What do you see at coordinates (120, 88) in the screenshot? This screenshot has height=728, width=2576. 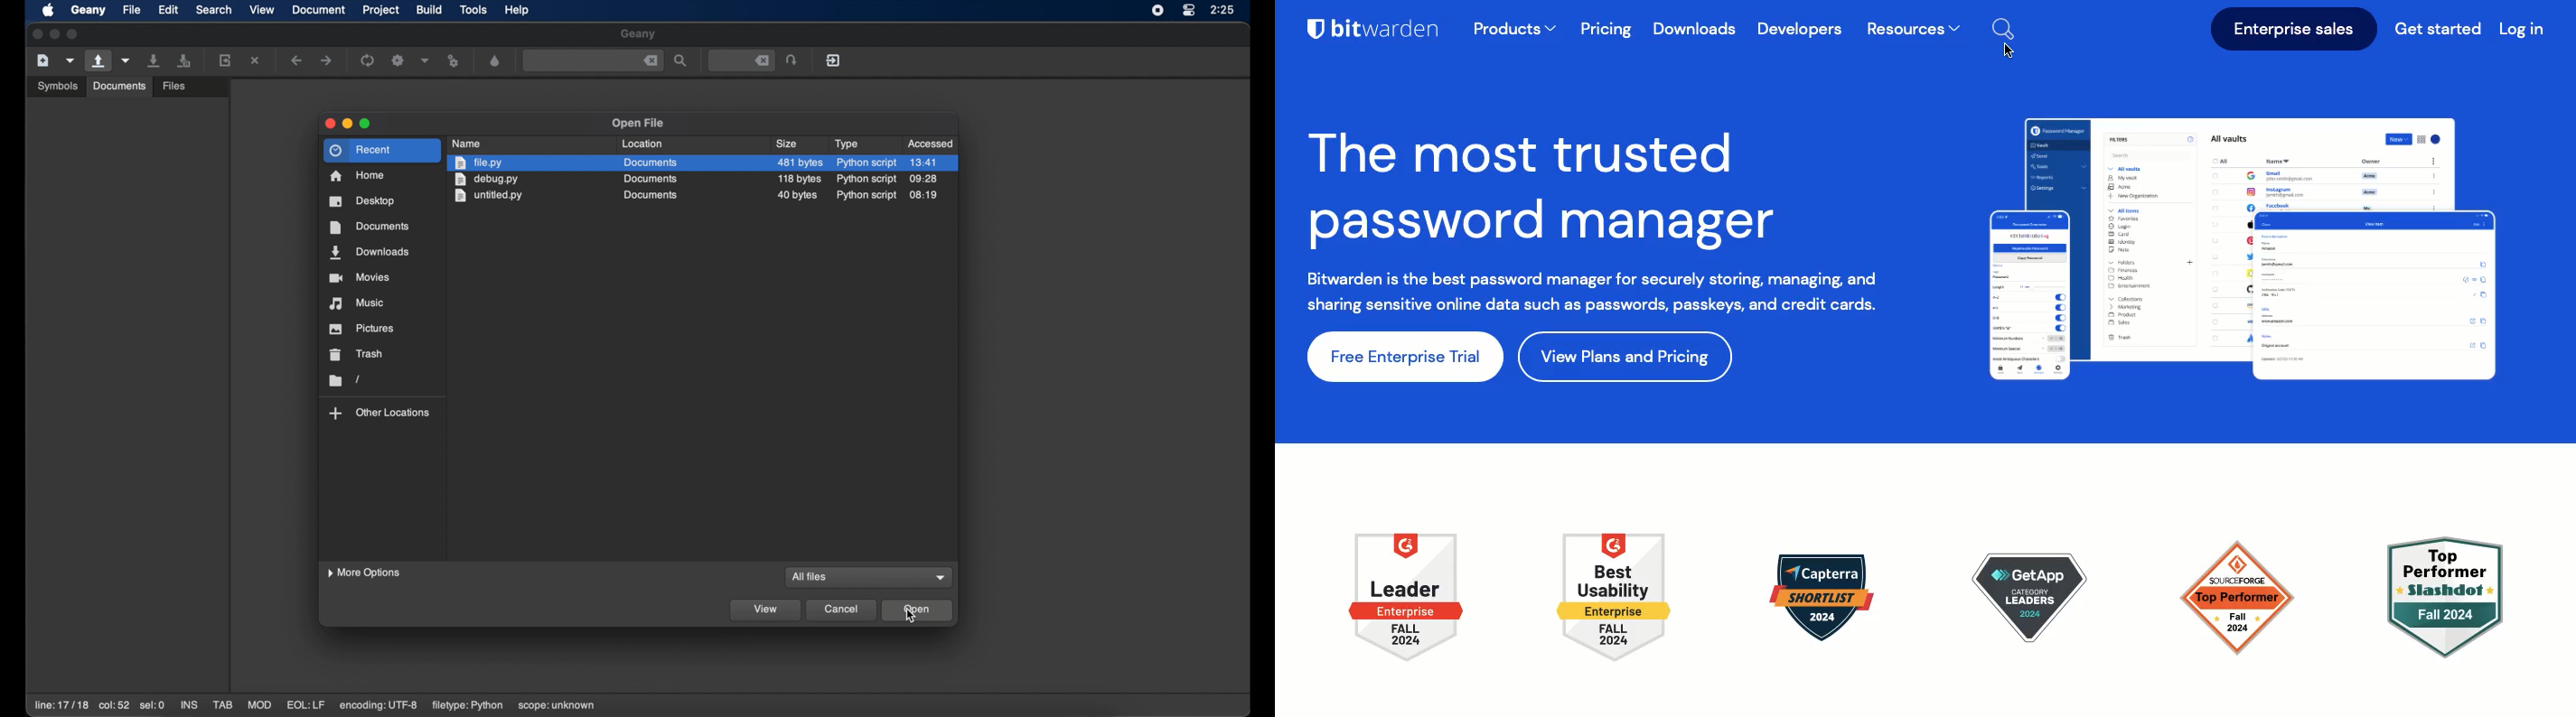 I see `` at bounding box center [120, 88].